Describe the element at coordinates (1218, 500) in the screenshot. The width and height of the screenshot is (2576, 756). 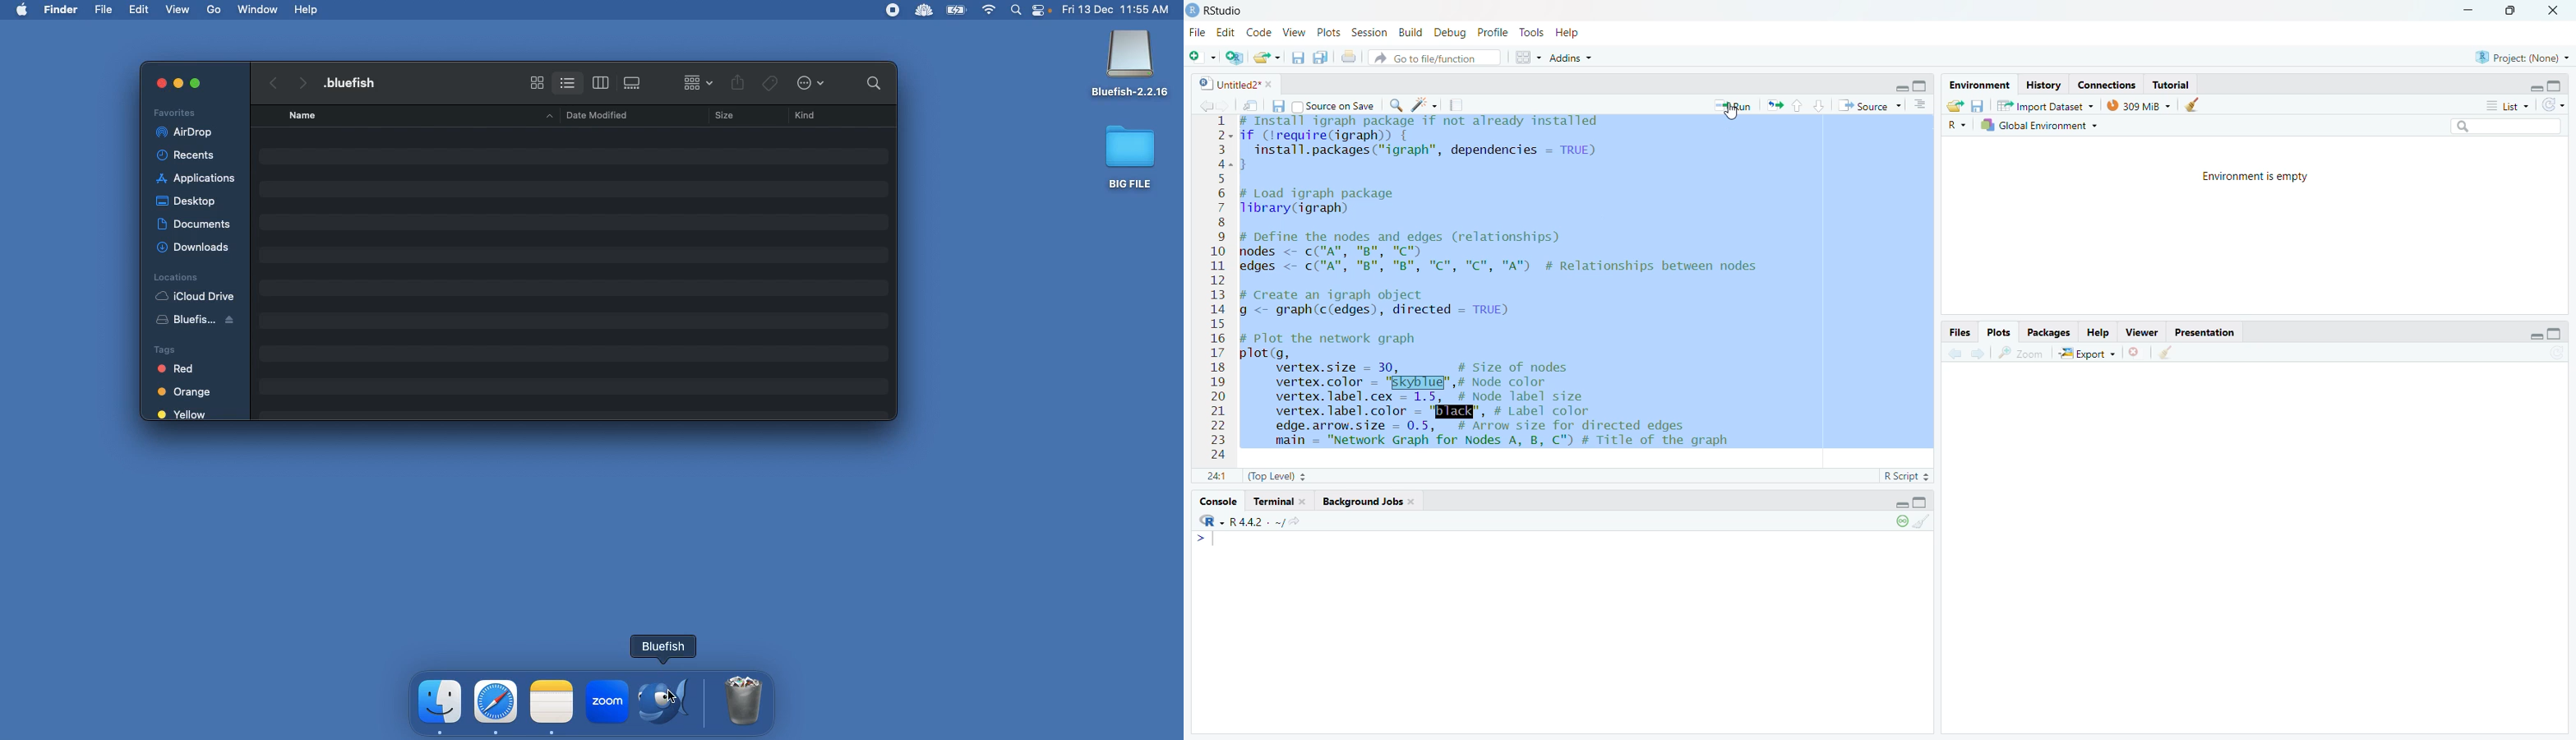
I see `‘Console` at that location.